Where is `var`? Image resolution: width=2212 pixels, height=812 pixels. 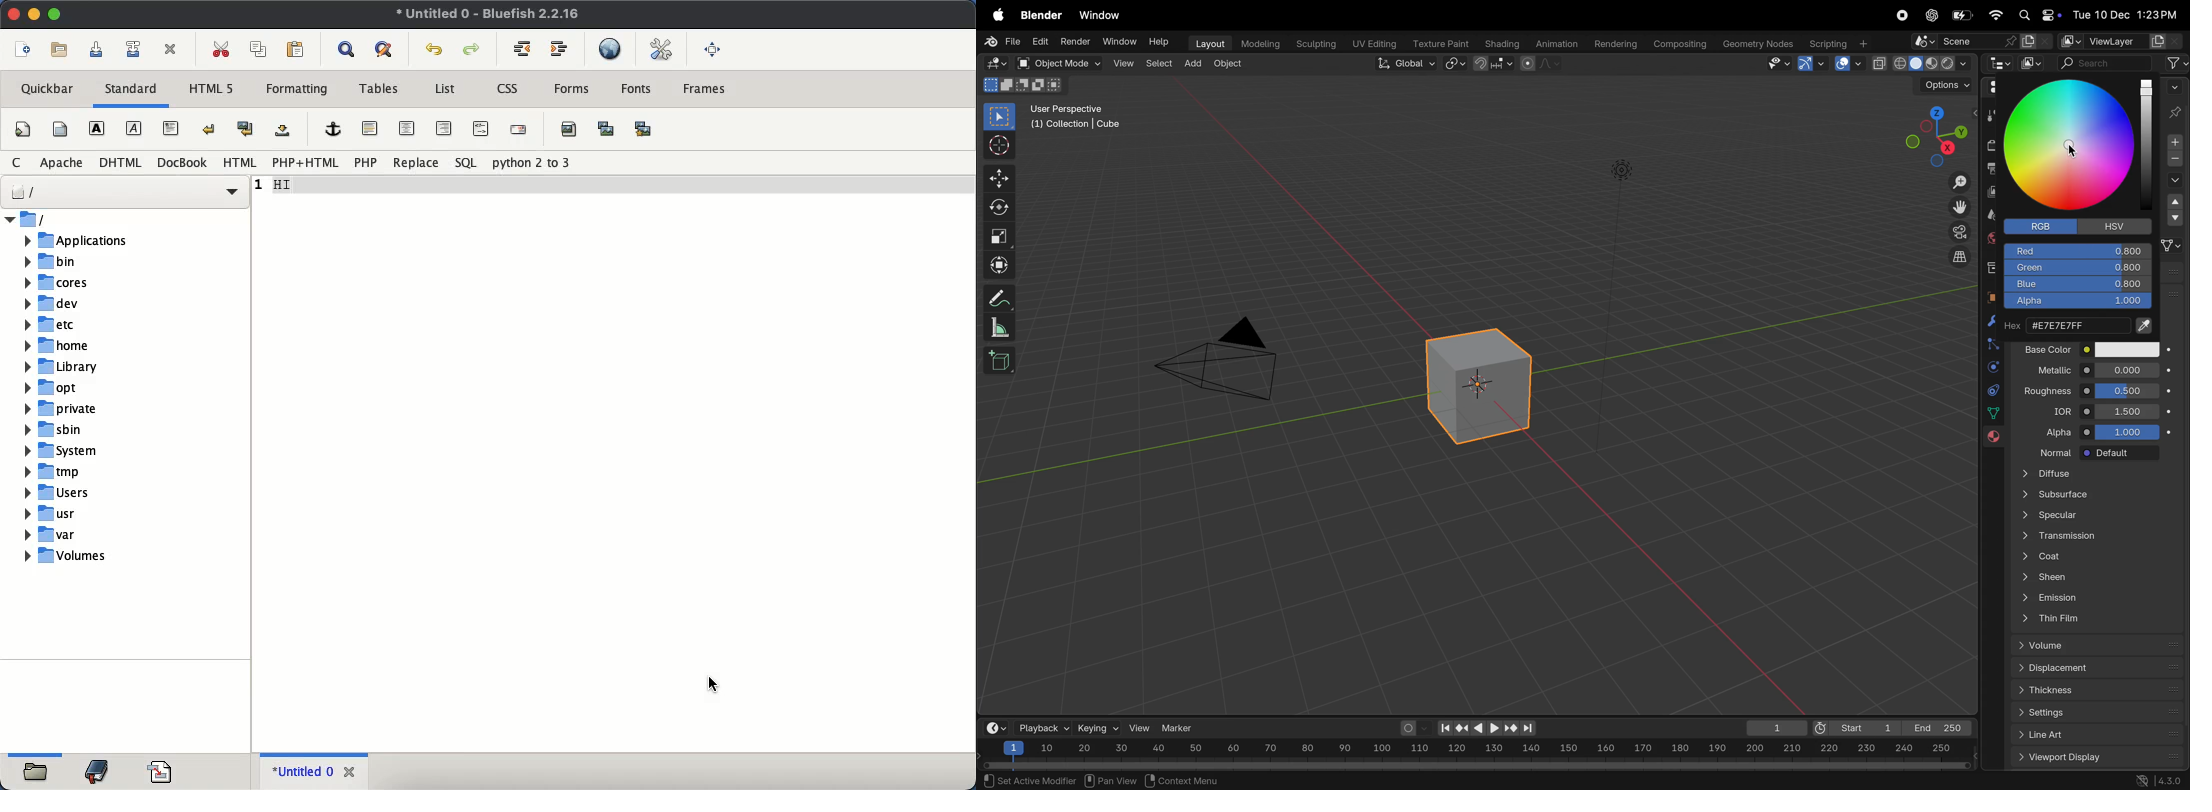 var is located at coordinates (102, 535).